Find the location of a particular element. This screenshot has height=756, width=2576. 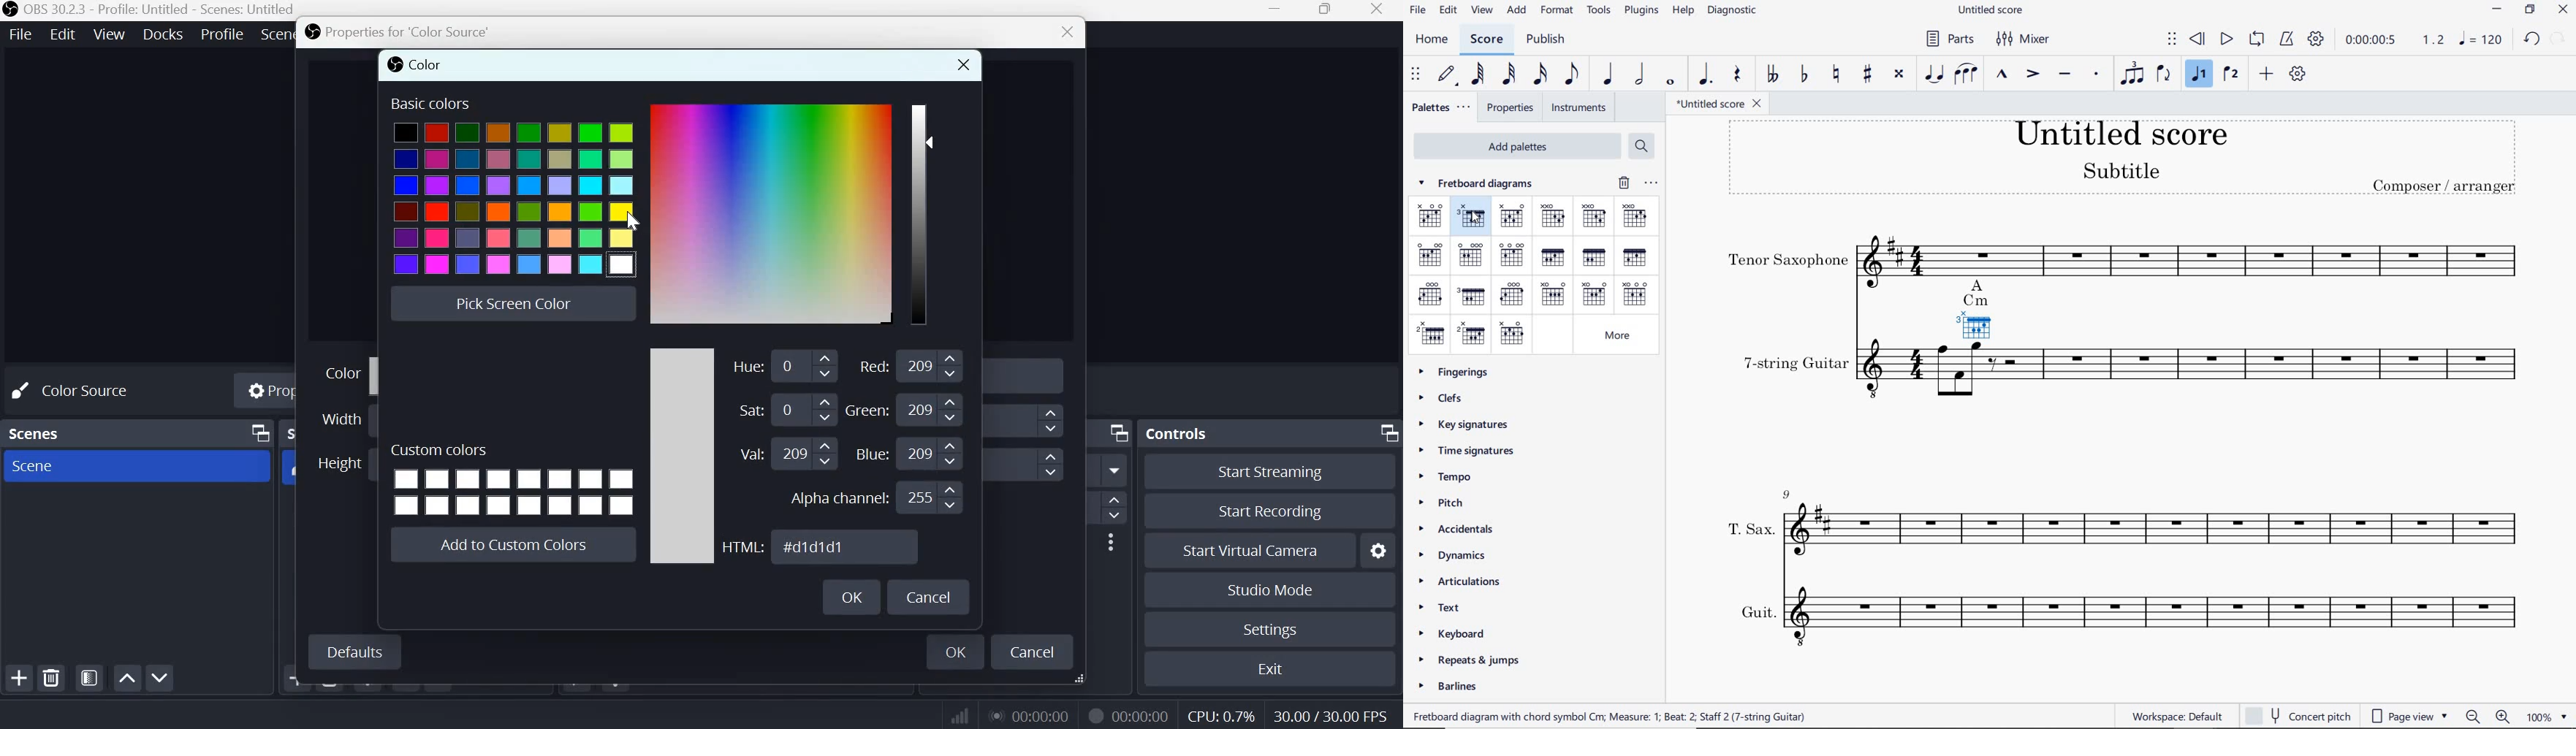

DYNAMICS is located at coordinates (1465, 554).